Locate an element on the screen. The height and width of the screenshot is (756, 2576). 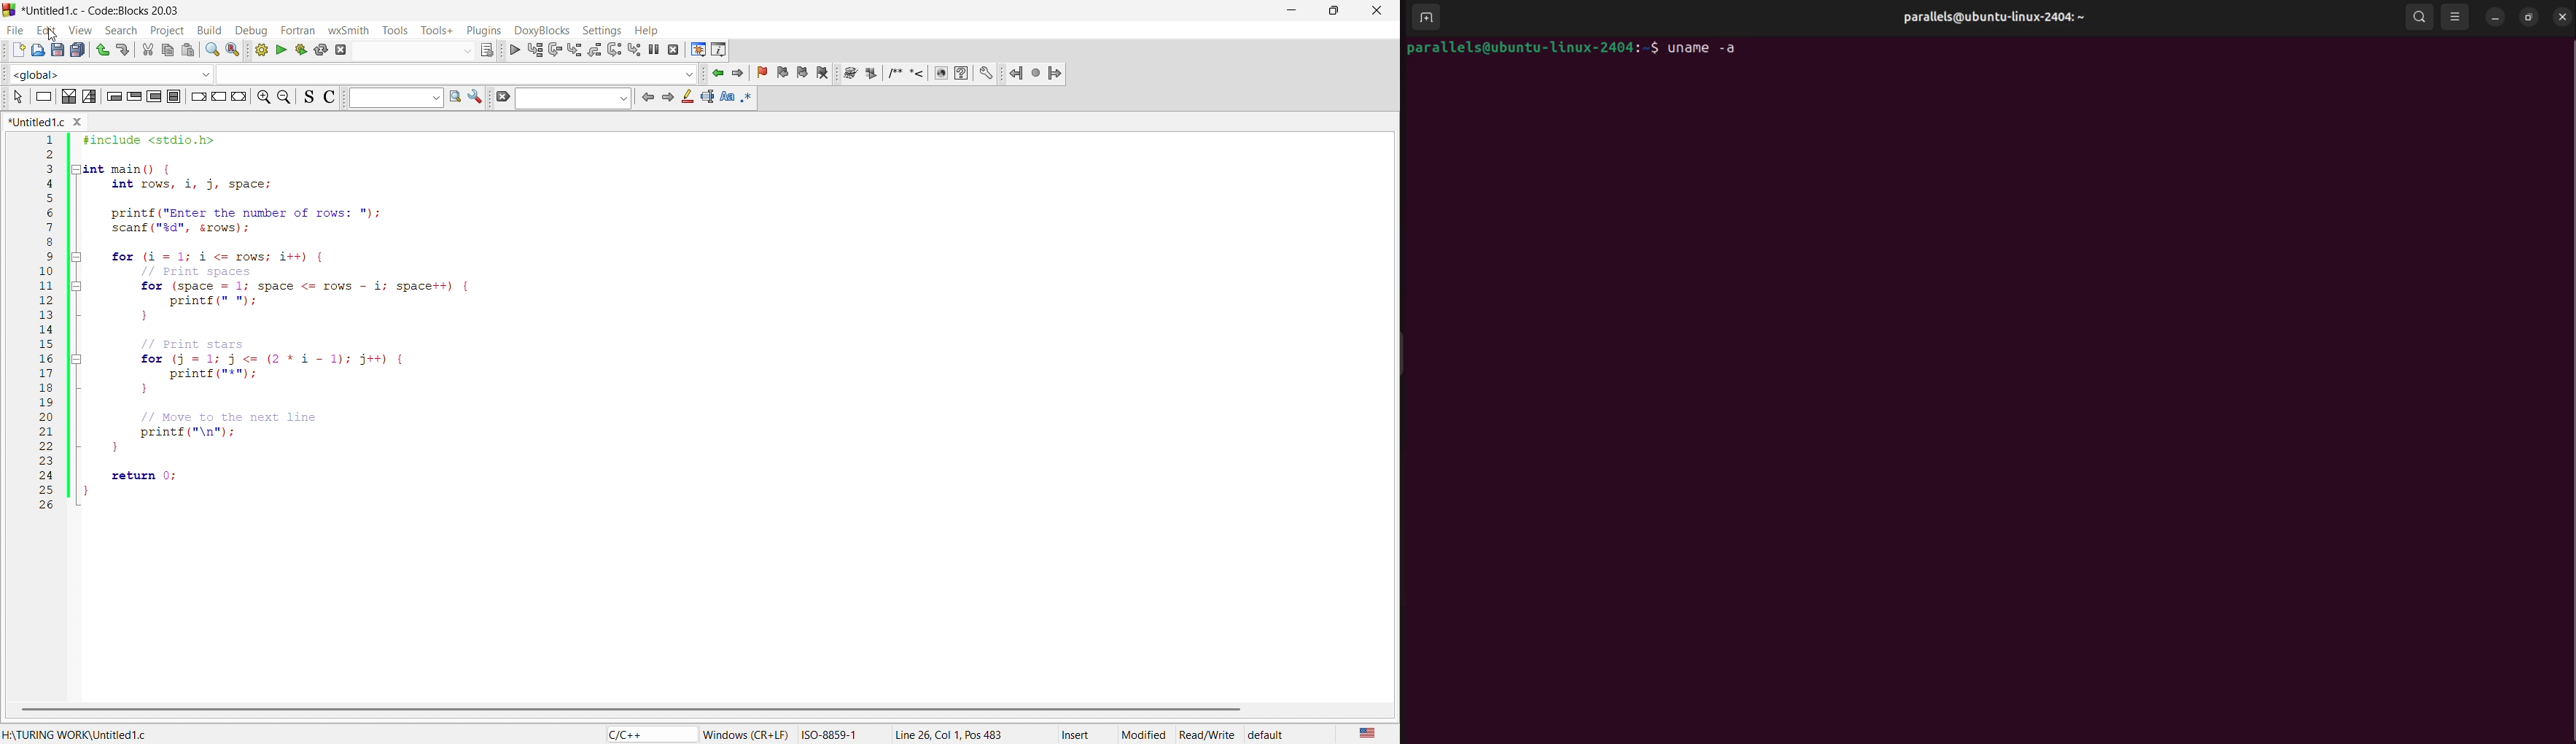
folder location is located at coordinates (83, 733).